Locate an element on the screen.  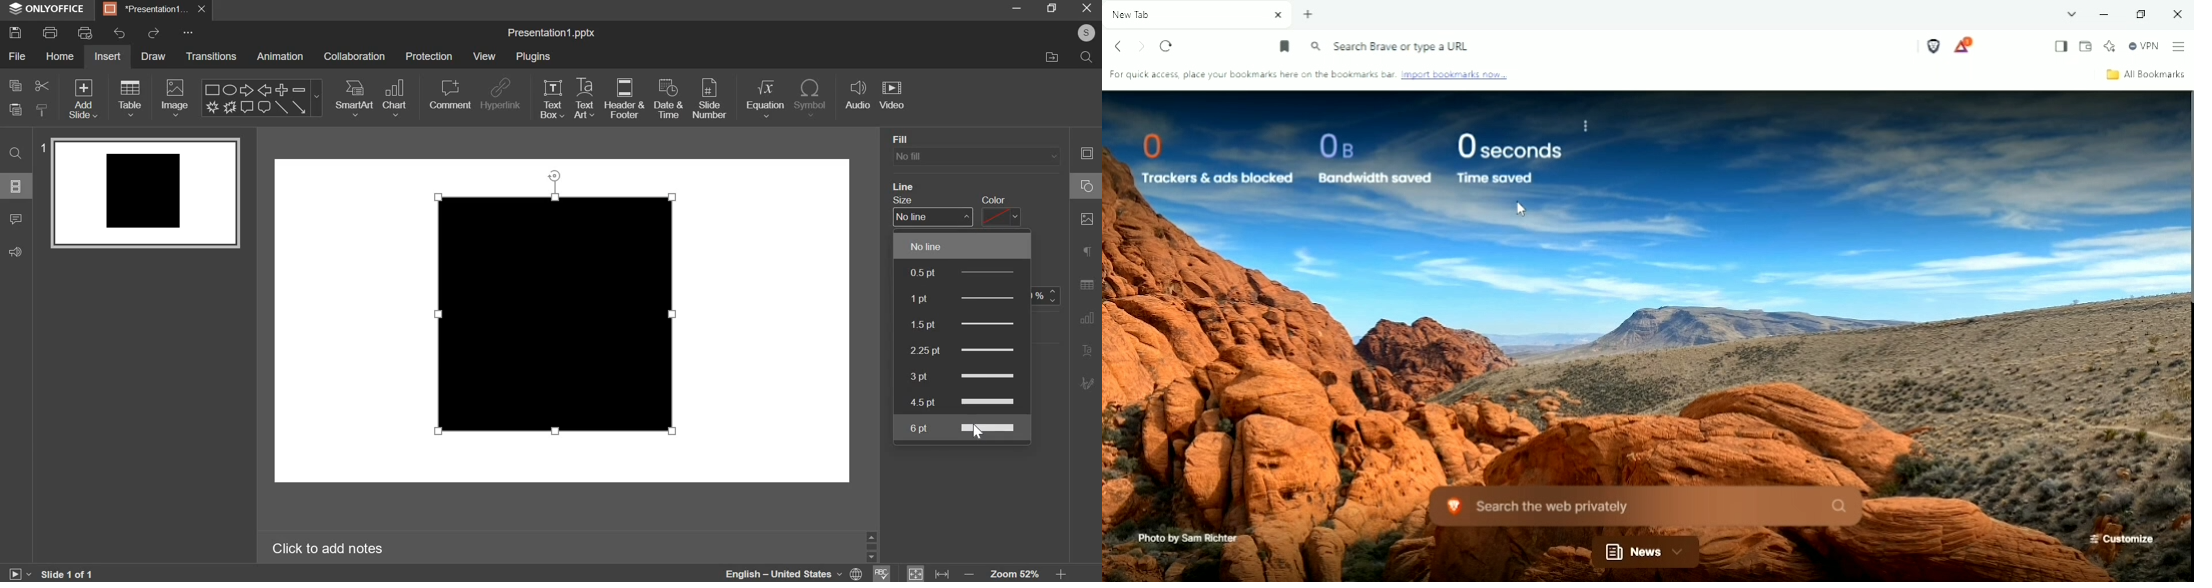
Size is located at coordinates (909, 200).